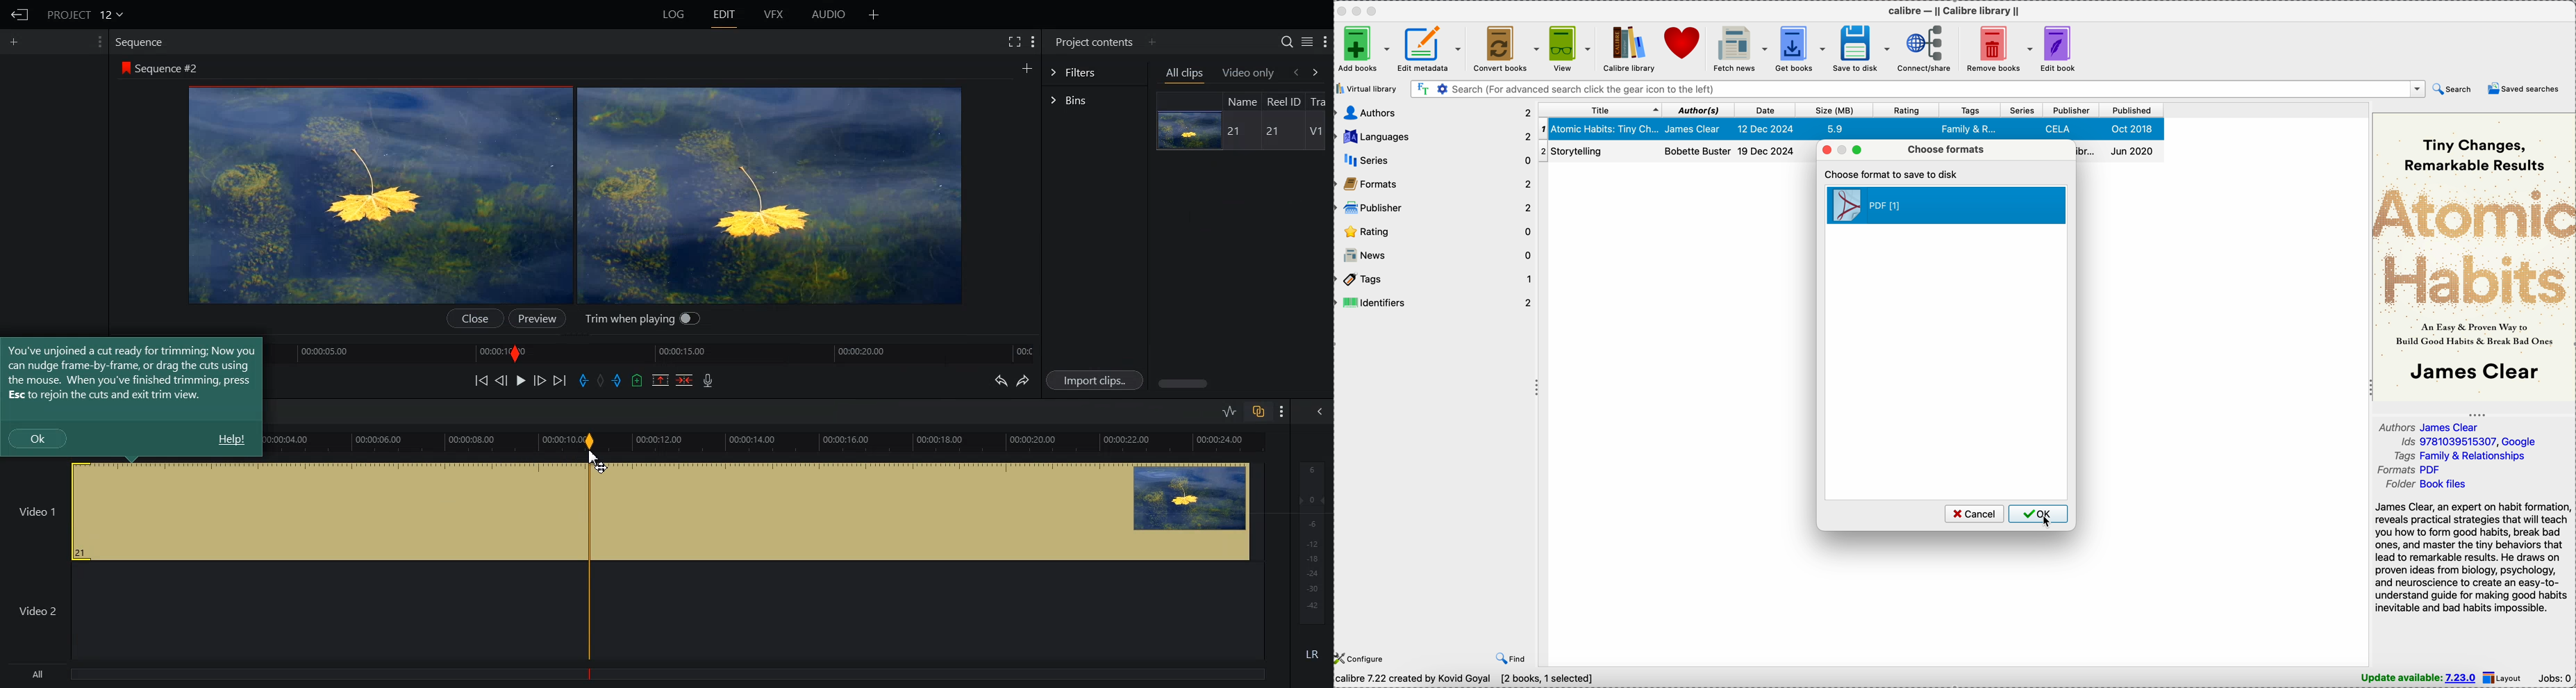  What do you see at coordinates (1023, 380) in the screenshot?
I see `Redo` at bounding box center [1023, 380].